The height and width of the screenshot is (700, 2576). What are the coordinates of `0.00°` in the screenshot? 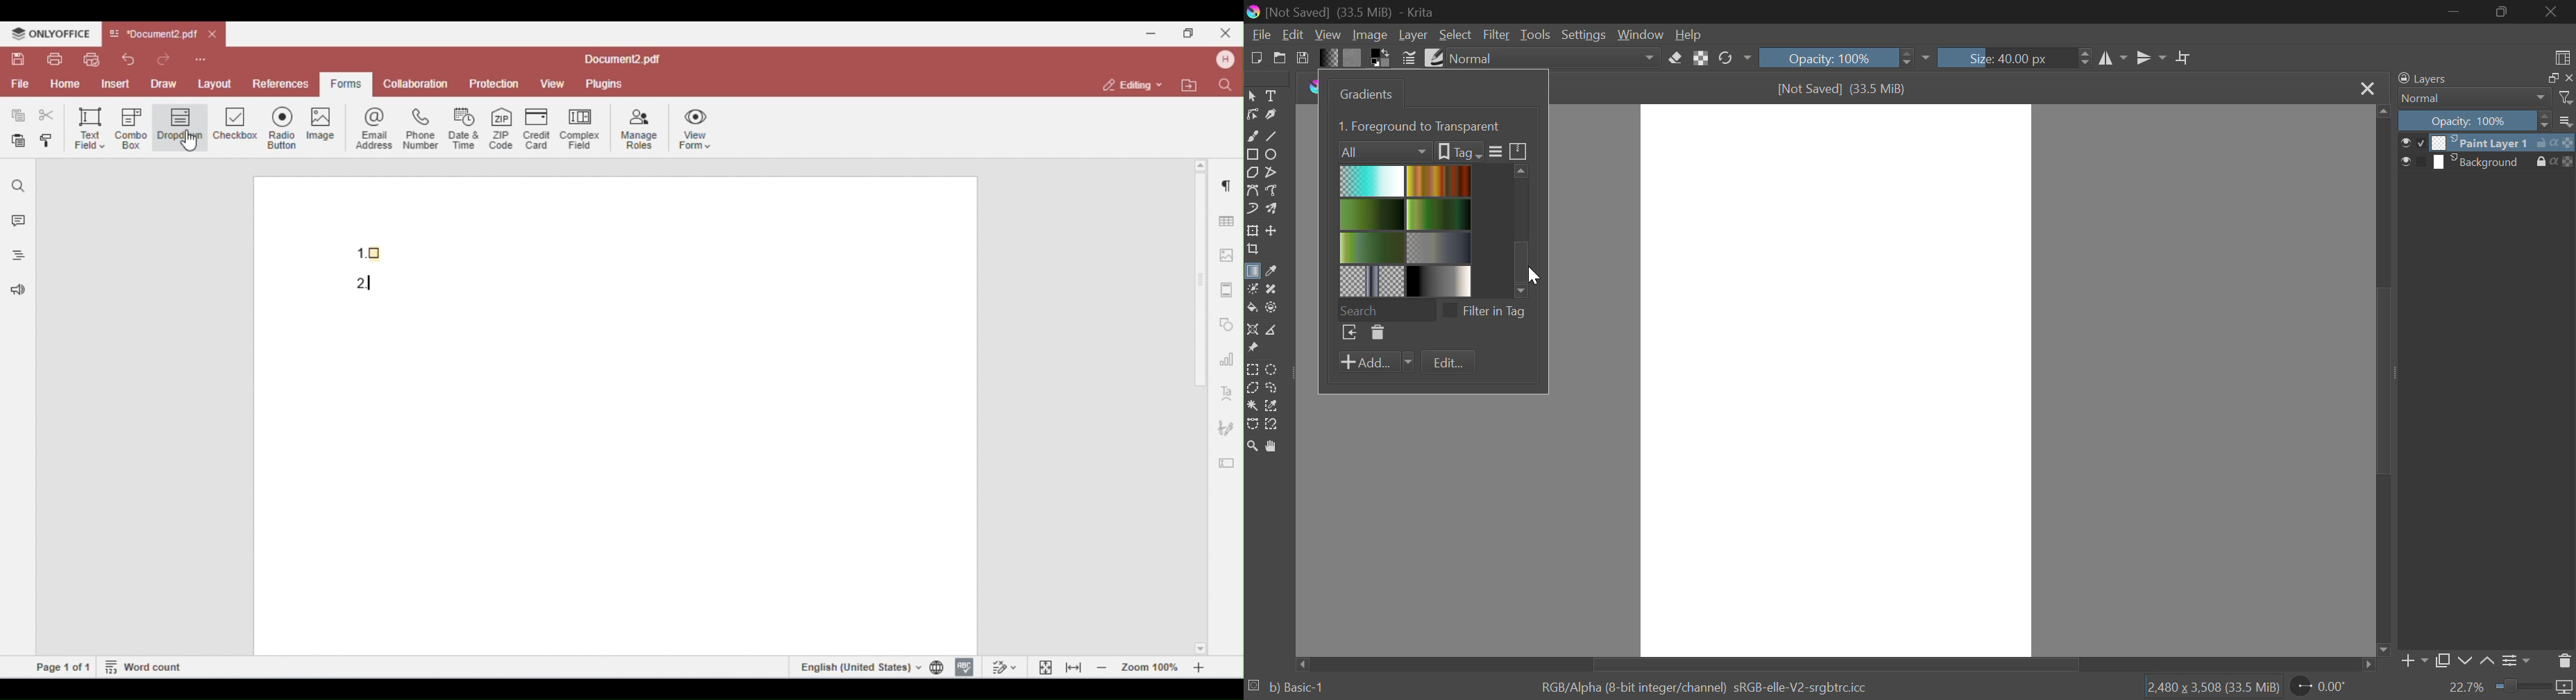 It's located at (2327, 685).